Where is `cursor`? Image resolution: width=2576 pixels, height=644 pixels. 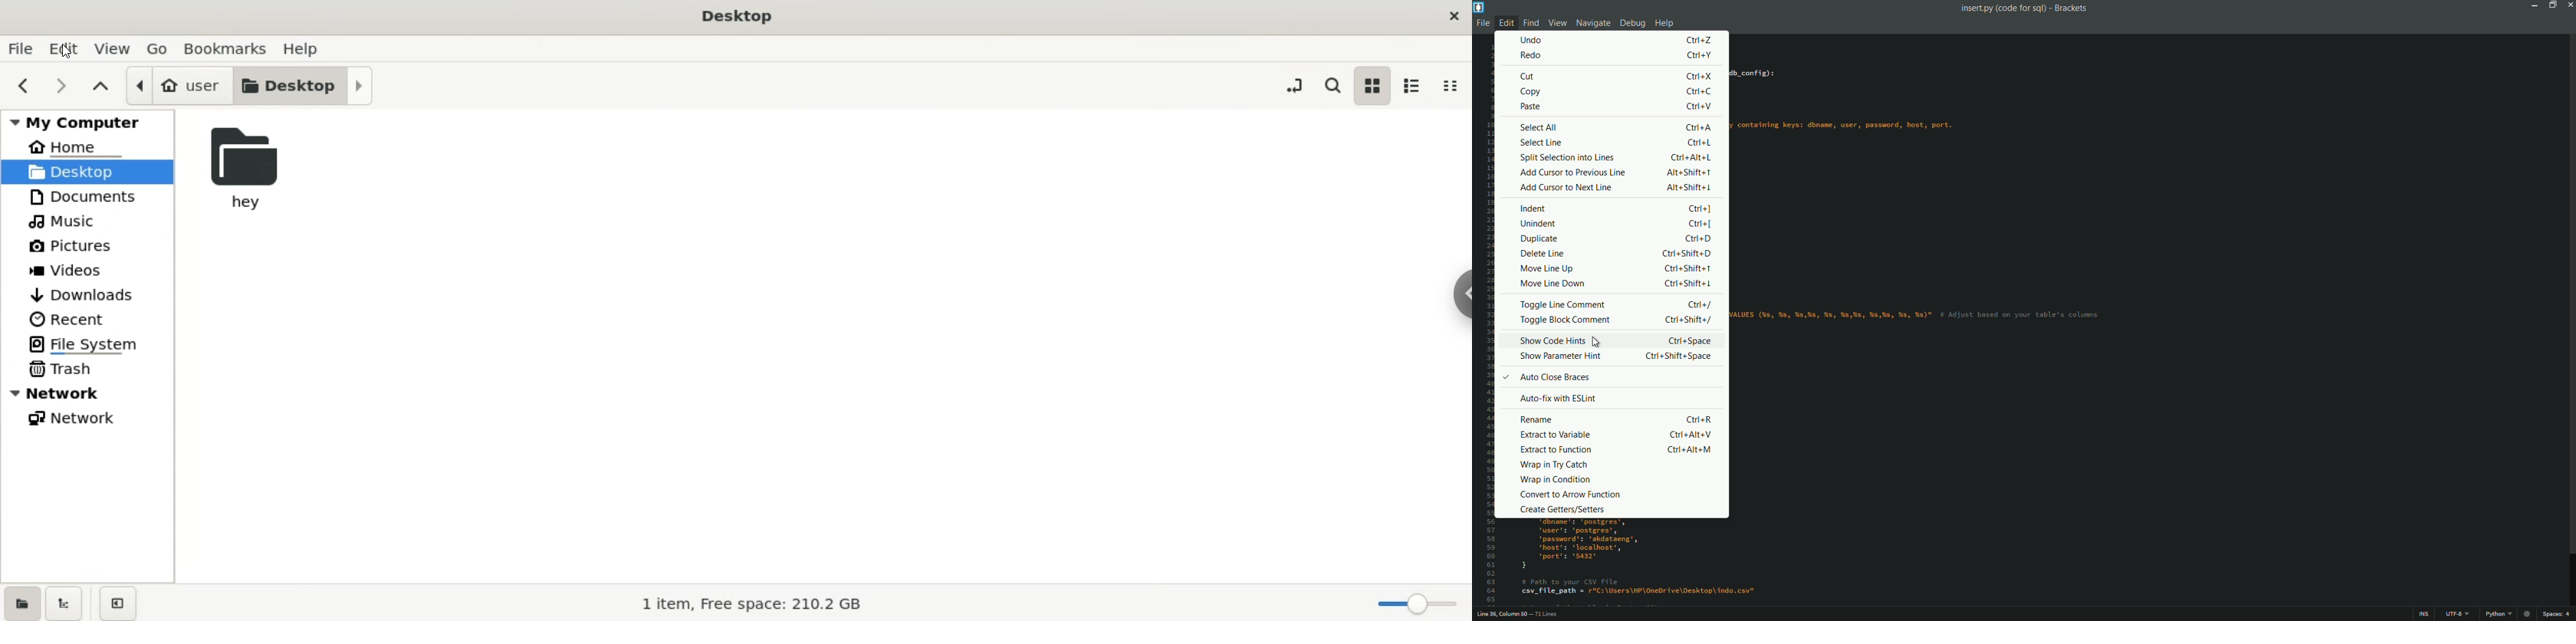 cursor is located at coordinates (67, 51).